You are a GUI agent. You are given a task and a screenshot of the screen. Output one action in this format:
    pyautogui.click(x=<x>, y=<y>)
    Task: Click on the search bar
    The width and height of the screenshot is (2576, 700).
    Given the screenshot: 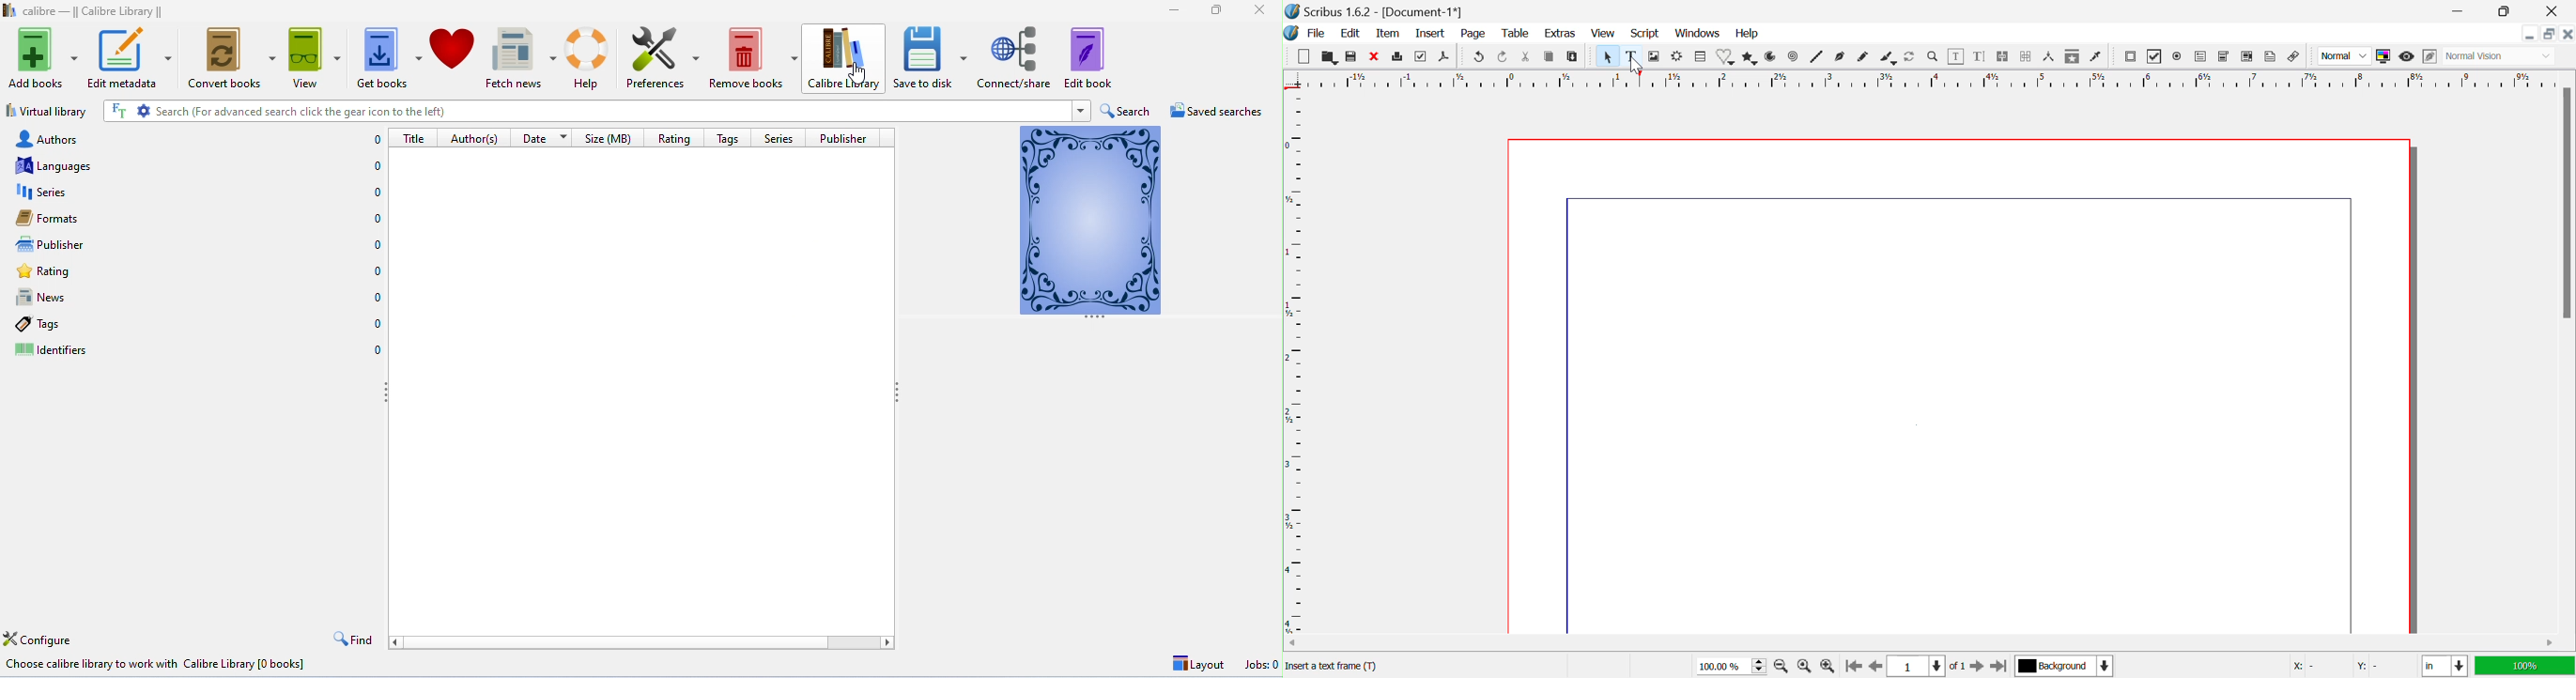 What is the action you would take?
    pyautogui.click(x=585, y=111)
    